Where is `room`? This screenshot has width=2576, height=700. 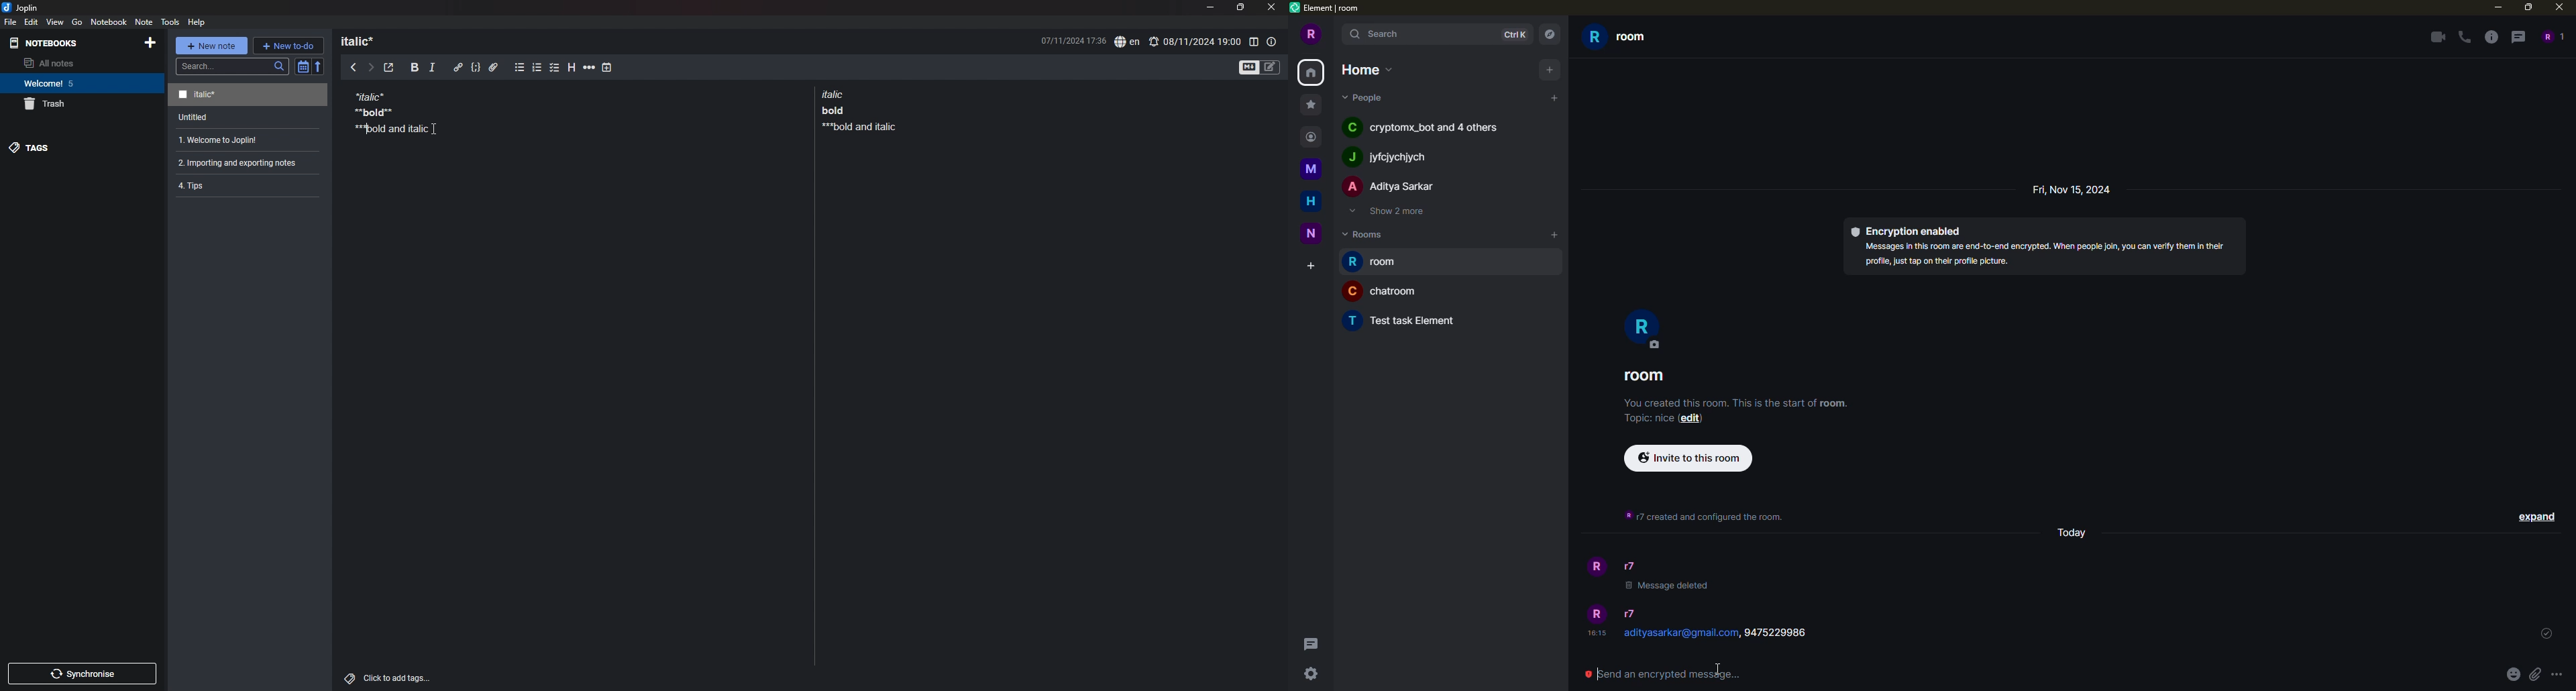 room is located at coordinates (1622, 38).